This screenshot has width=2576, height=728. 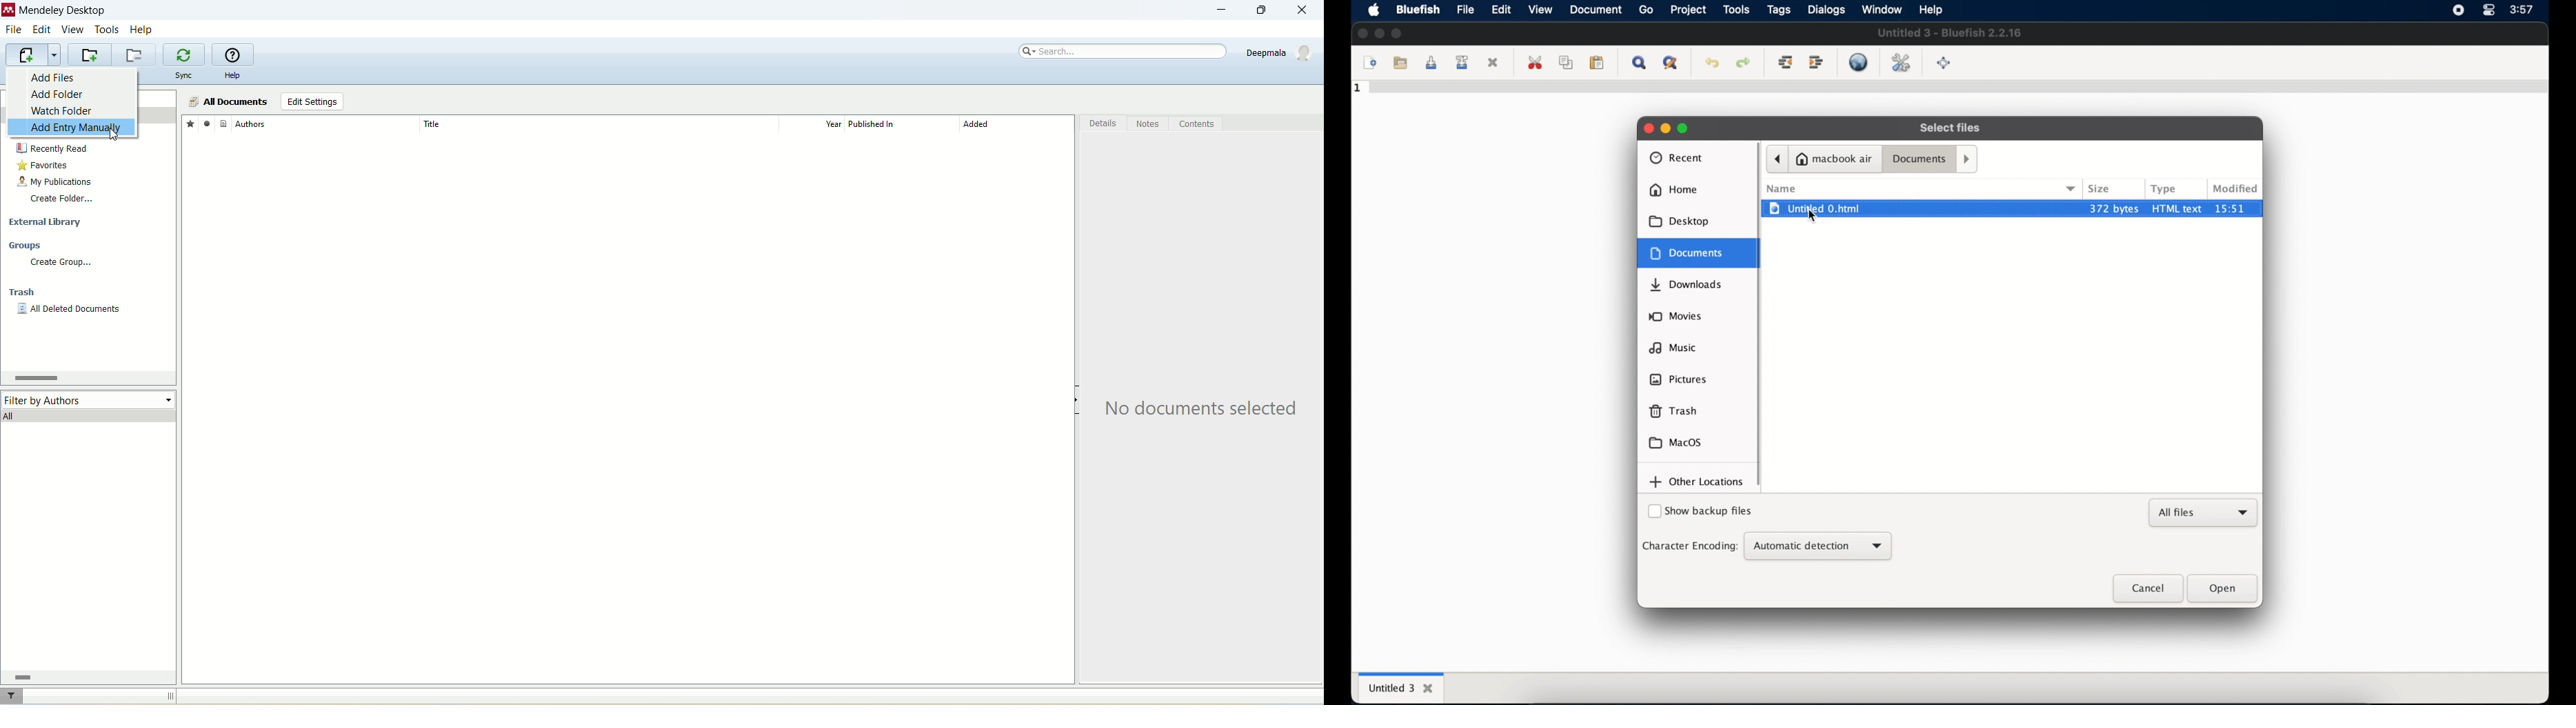 What do you see at coordinates (1431, 63) in the screenshot?
I see `save current file` at bounding box center [1431, 63].